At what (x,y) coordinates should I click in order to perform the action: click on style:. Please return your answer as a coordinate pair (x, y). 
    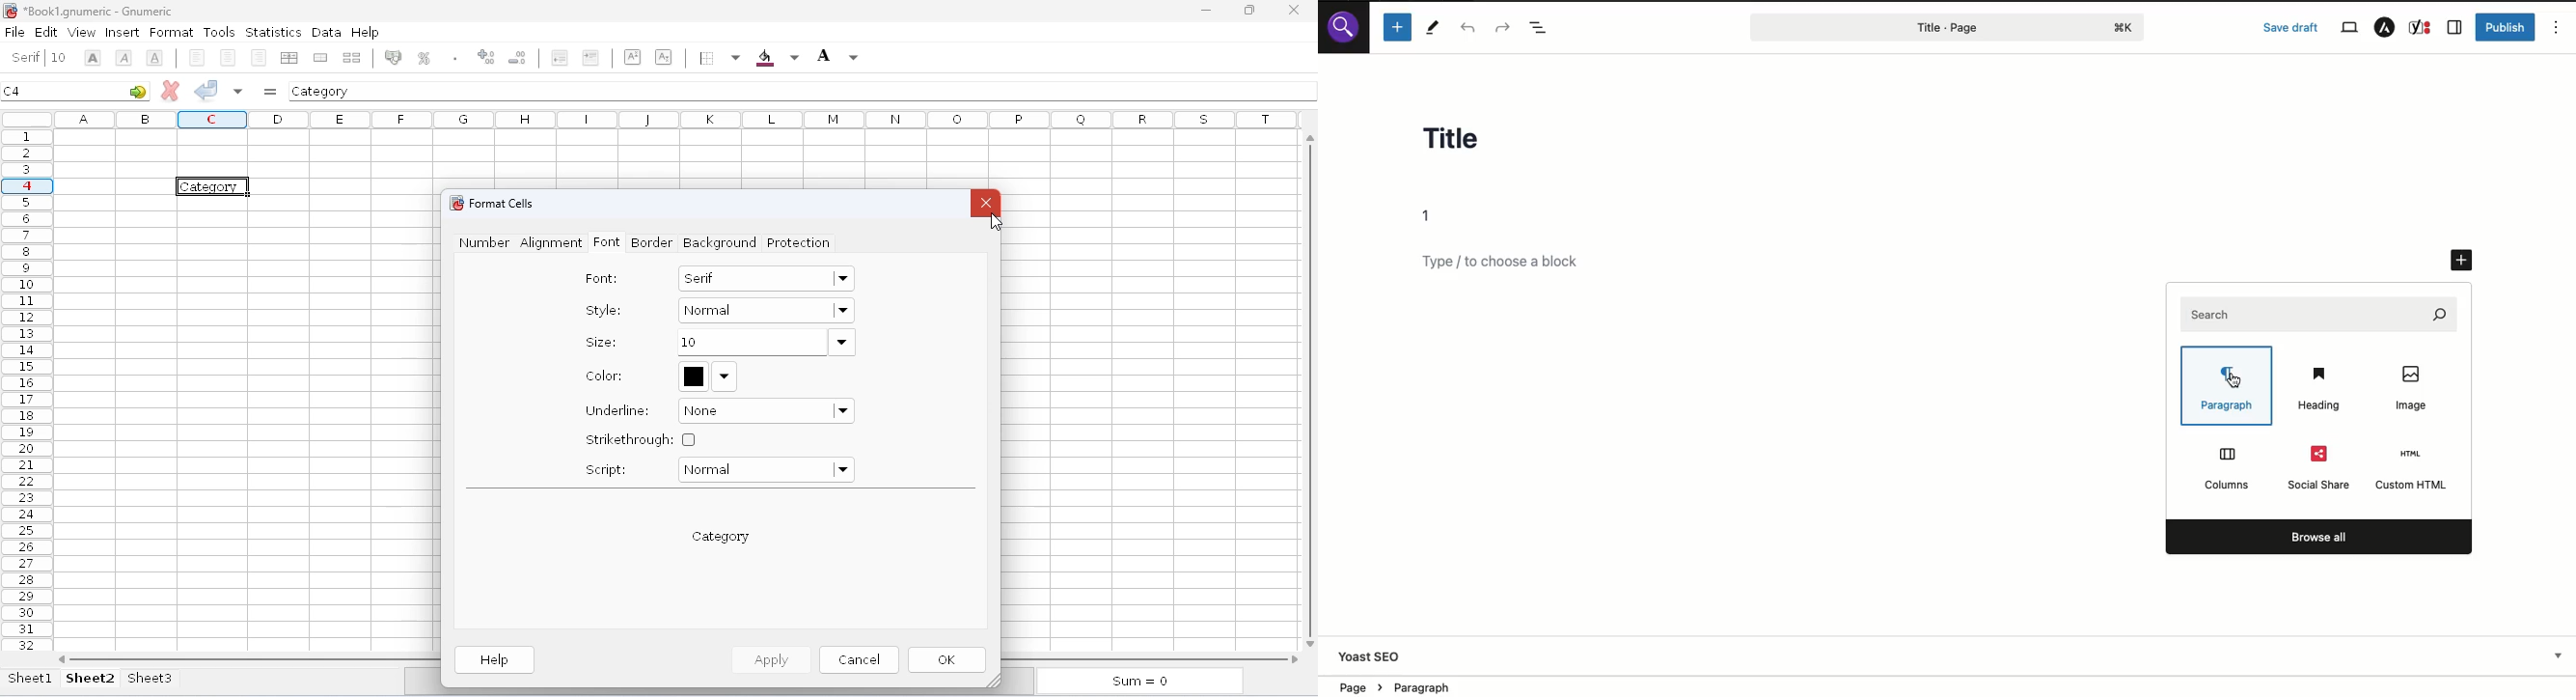
    Looking at the image, I should click on (604, 310).